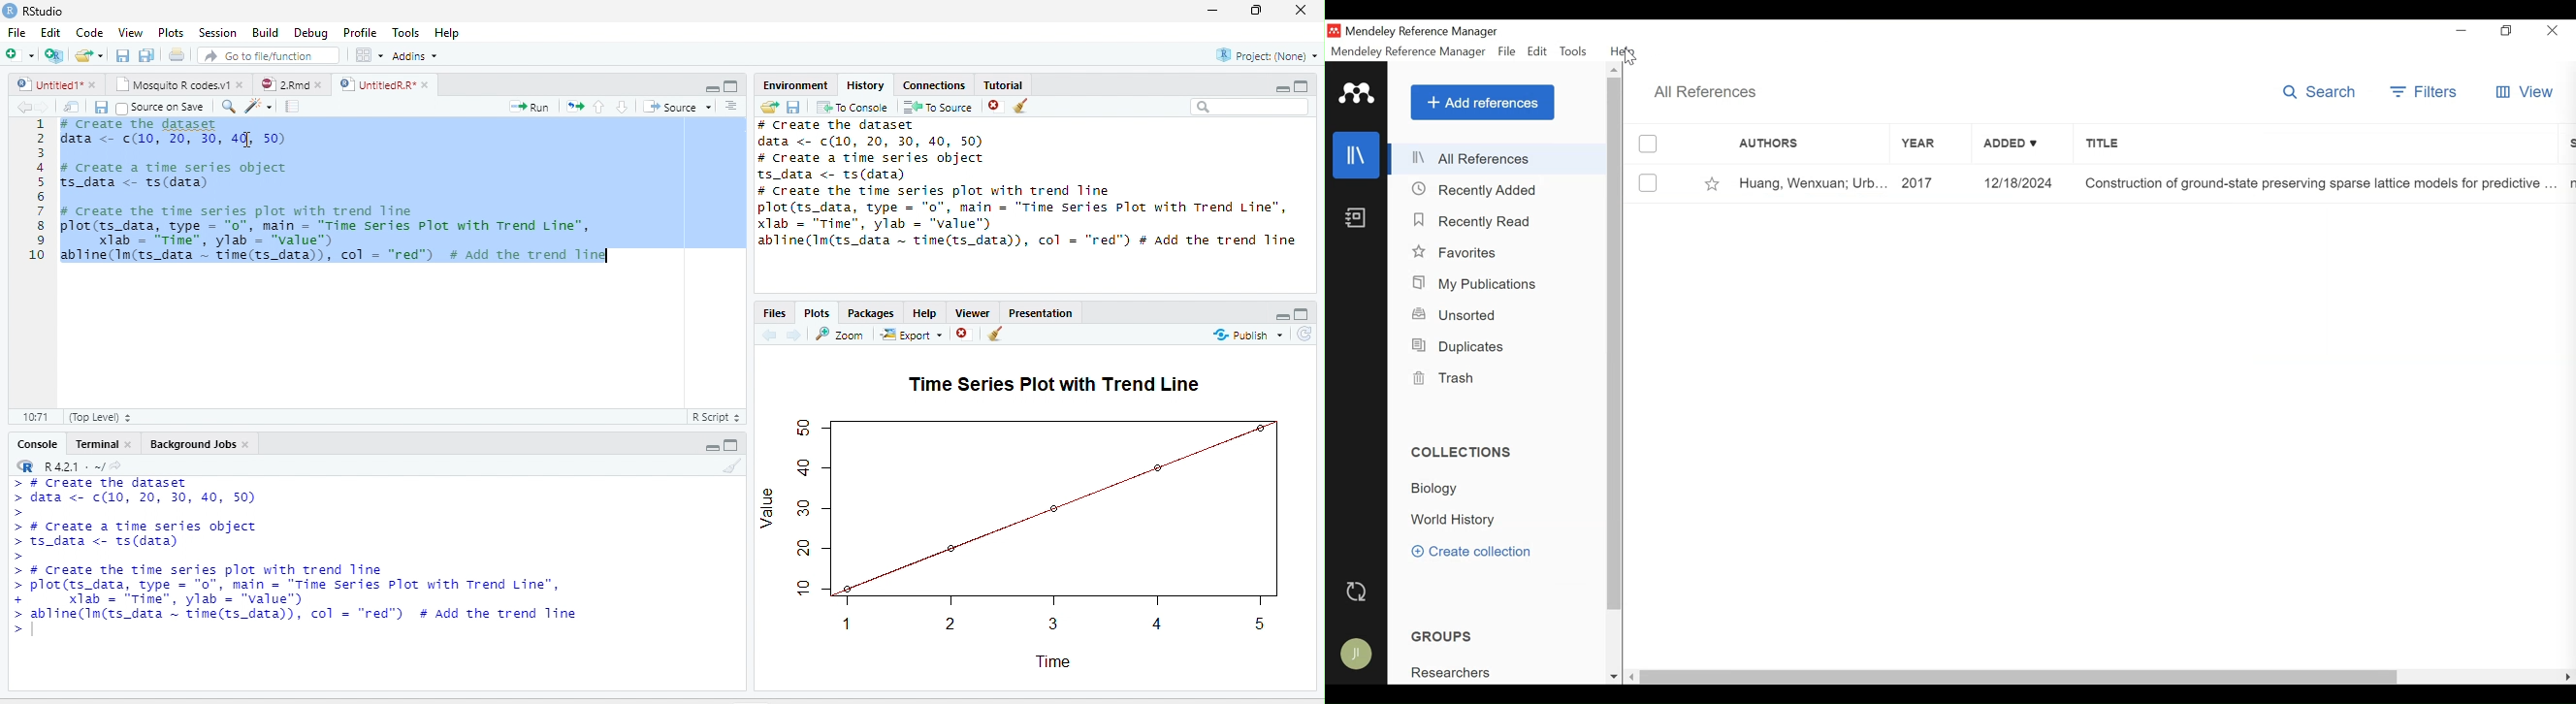 The height and width of the screenshot is (728, 2576). What do you see at coordinates (35, 191) in the screenshot?
I see `Line number` at bounding box center [35, 191].